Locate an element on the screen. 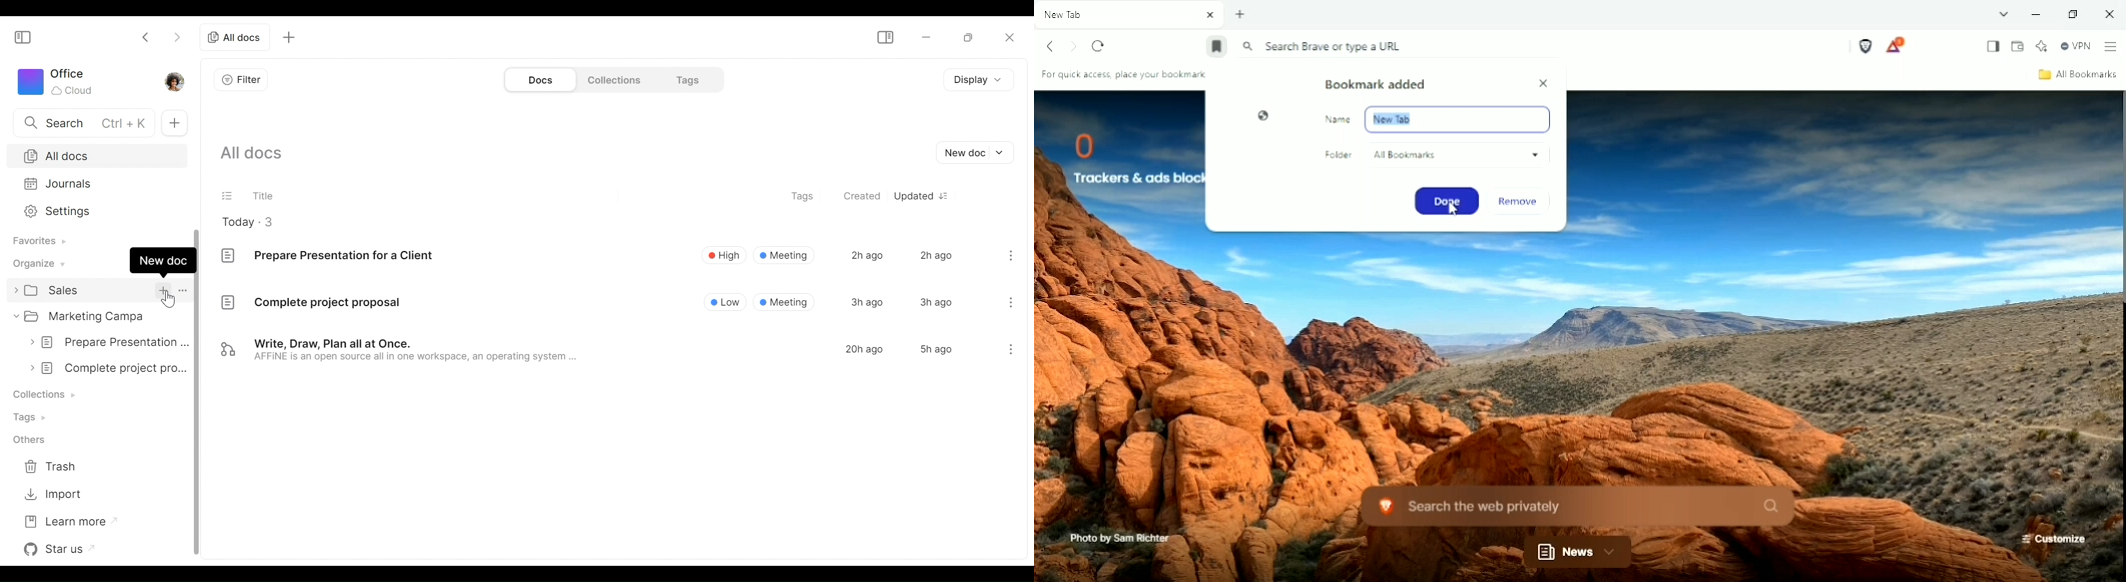 The width and height of the screenshot is (2128, 588). Favorites is located at coordinates (37, 241).